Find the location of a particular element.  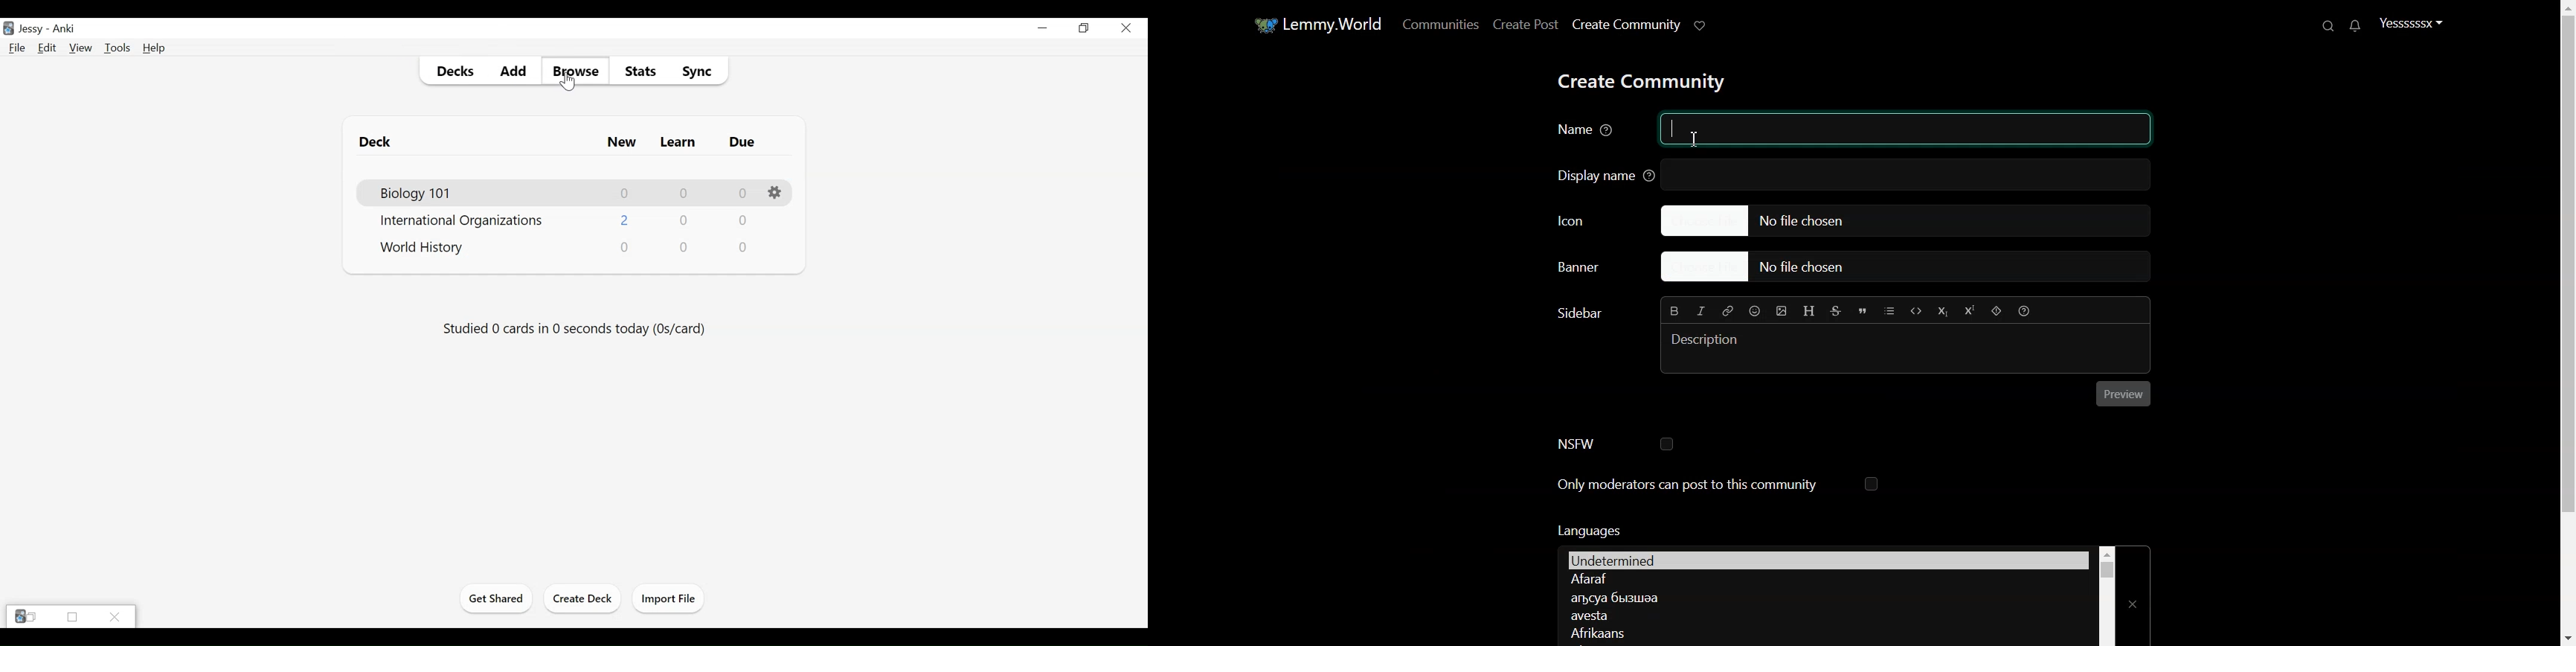

Due Cards is located at coordinates (741, 142).